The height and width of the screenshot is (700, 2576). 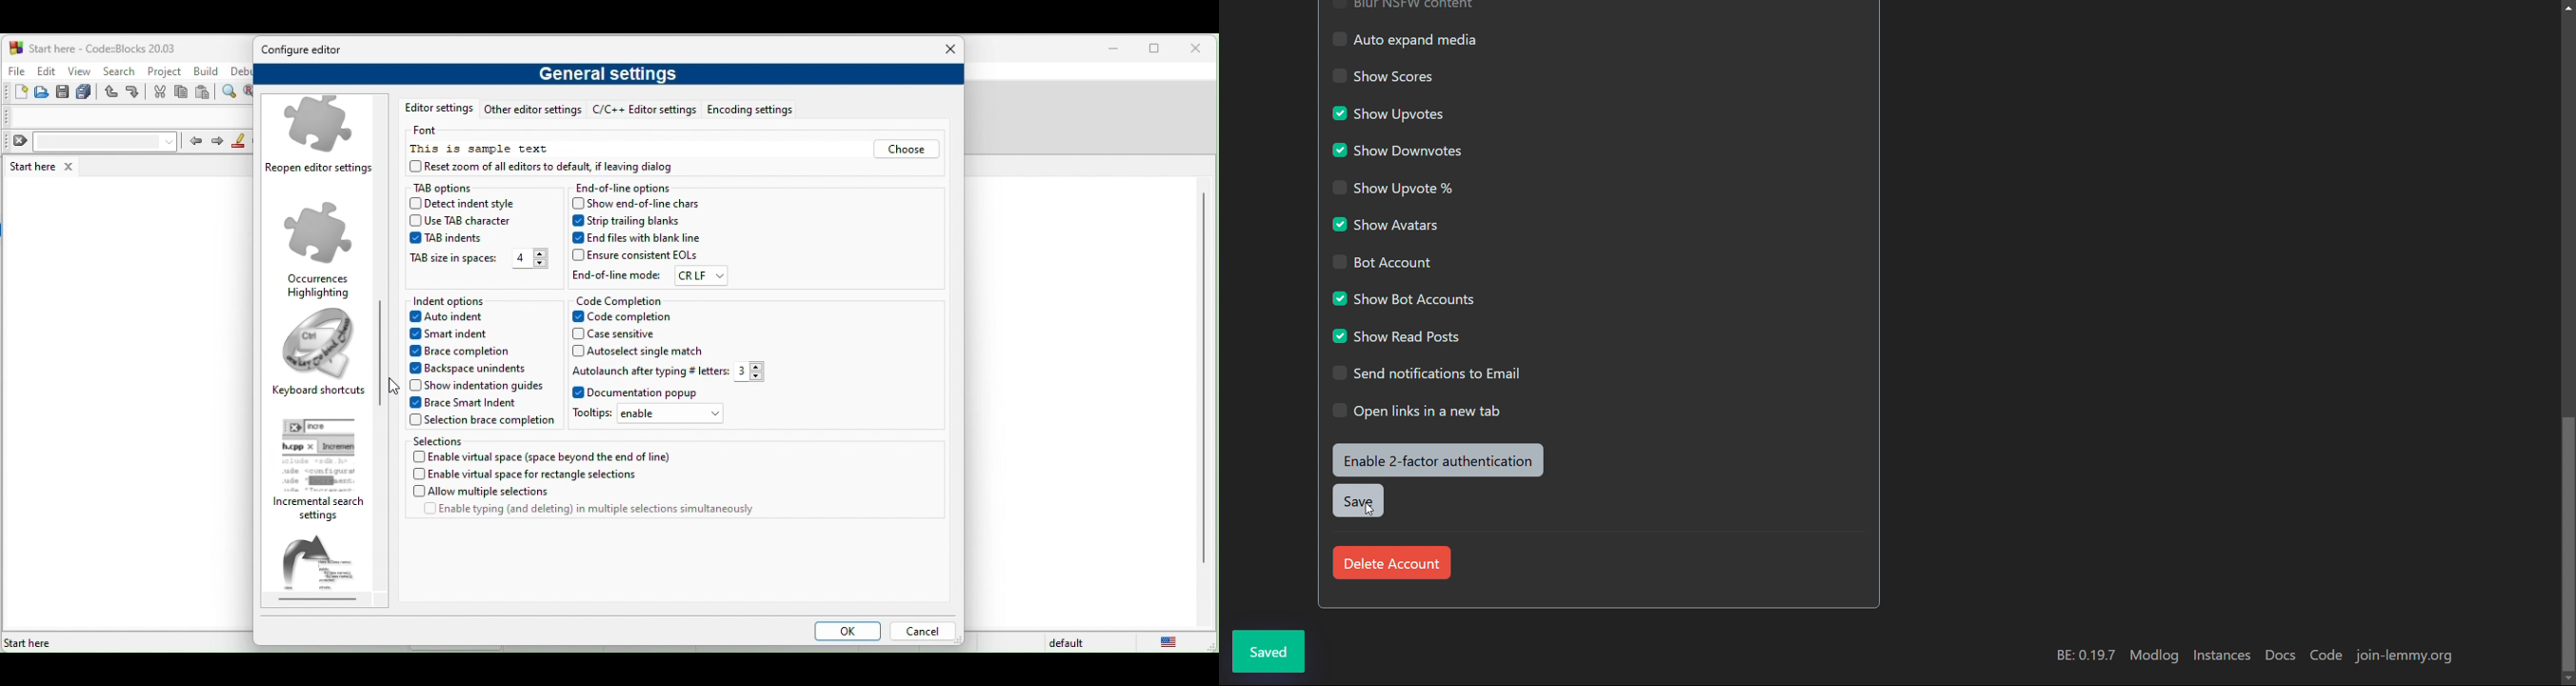 What do you see at coordinates (1388, 224) in the screenshot?
I see `show avatars` at bounding box center [1388, 224].